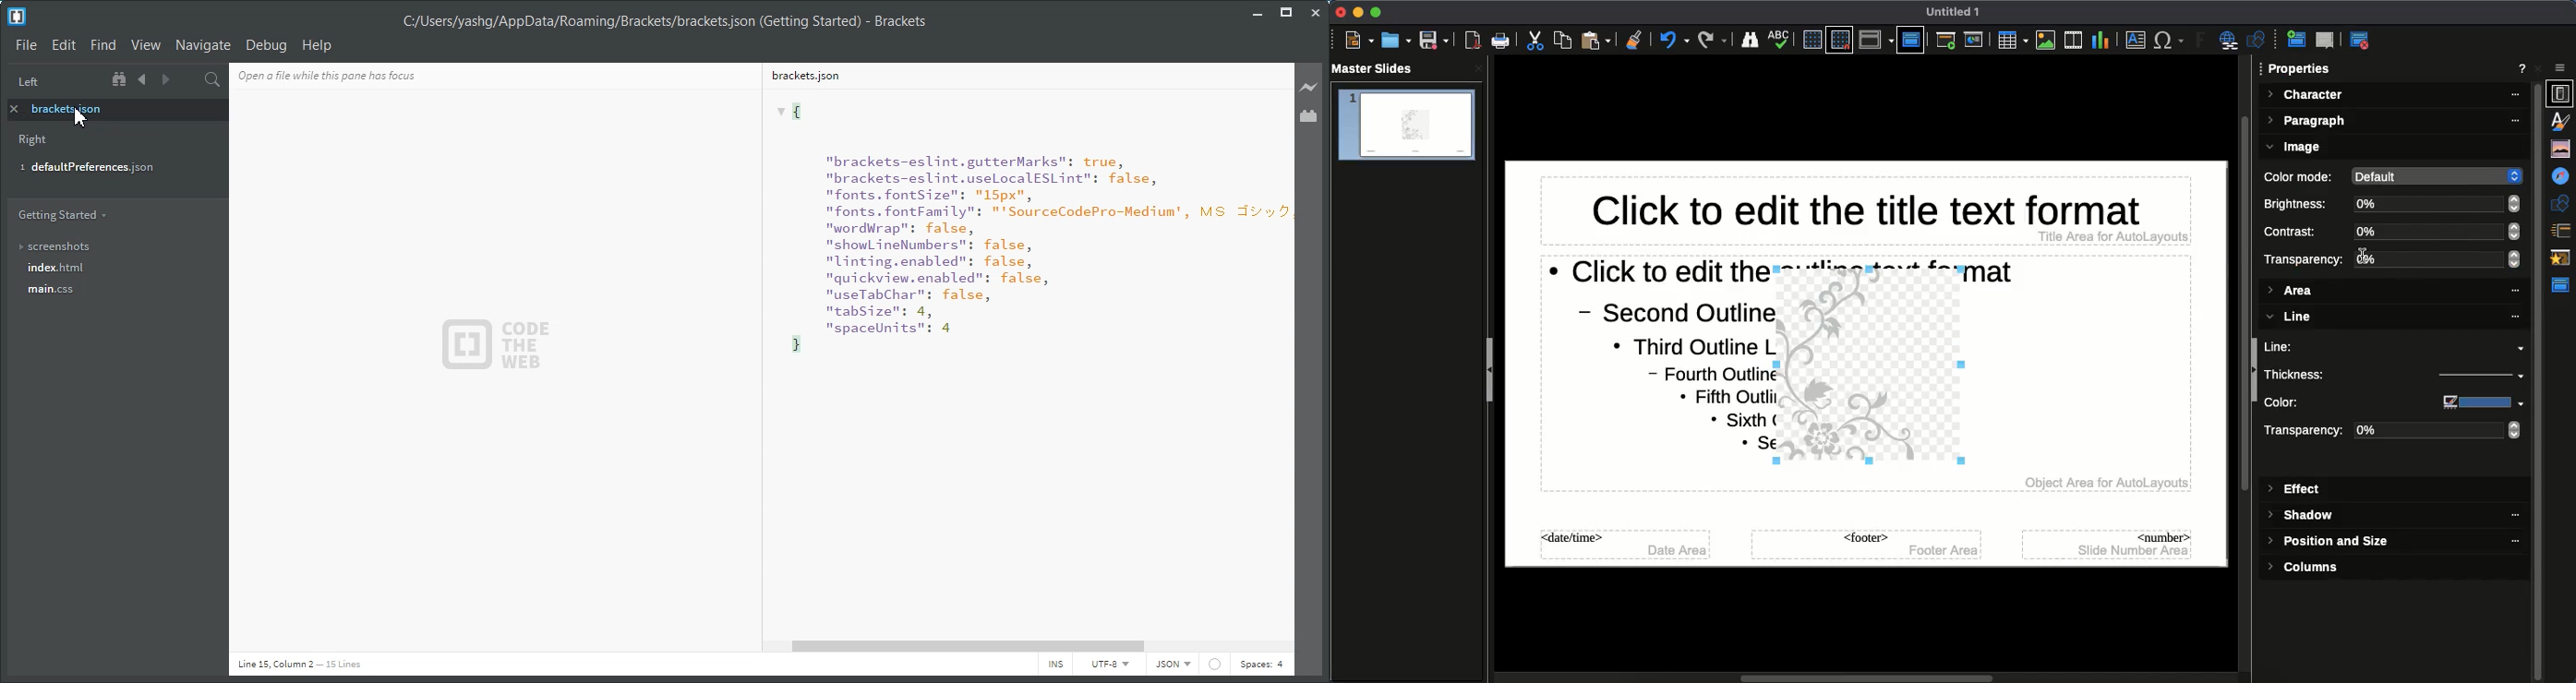  Describe the element at coordinates (2434, 175) in the screenshot. I see `default` at that location.